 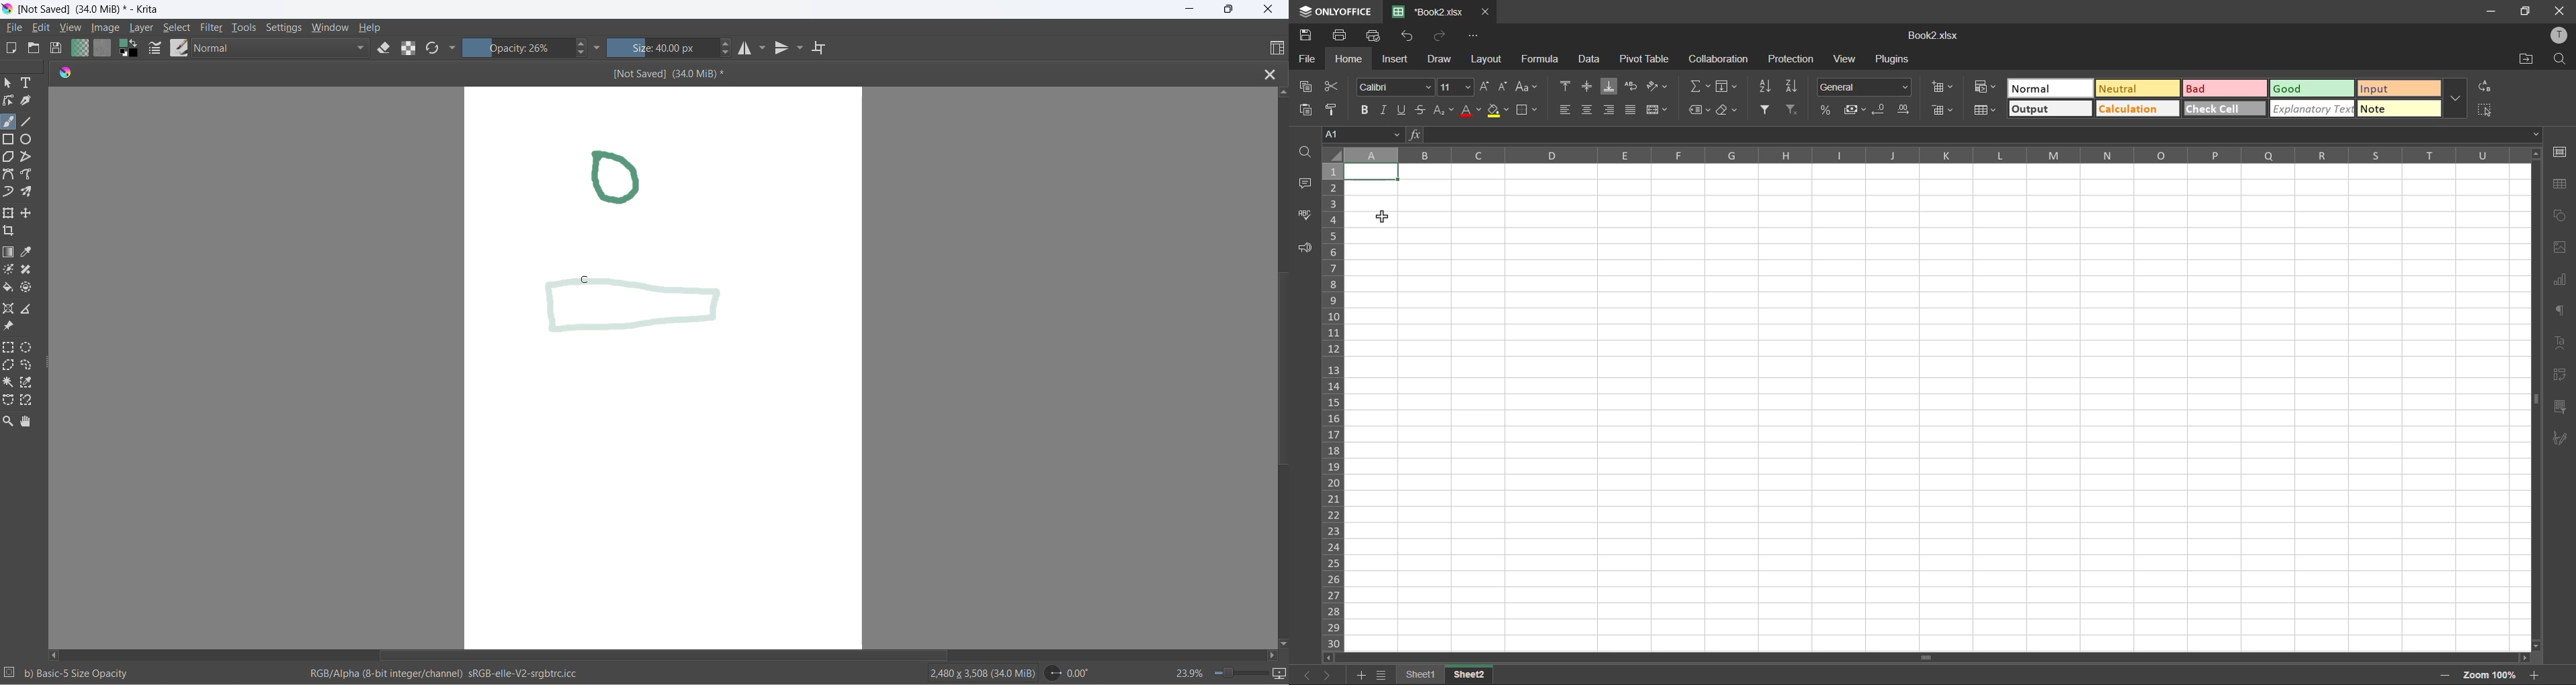 I want to click on fill patterns, so click(x=104, y=48).